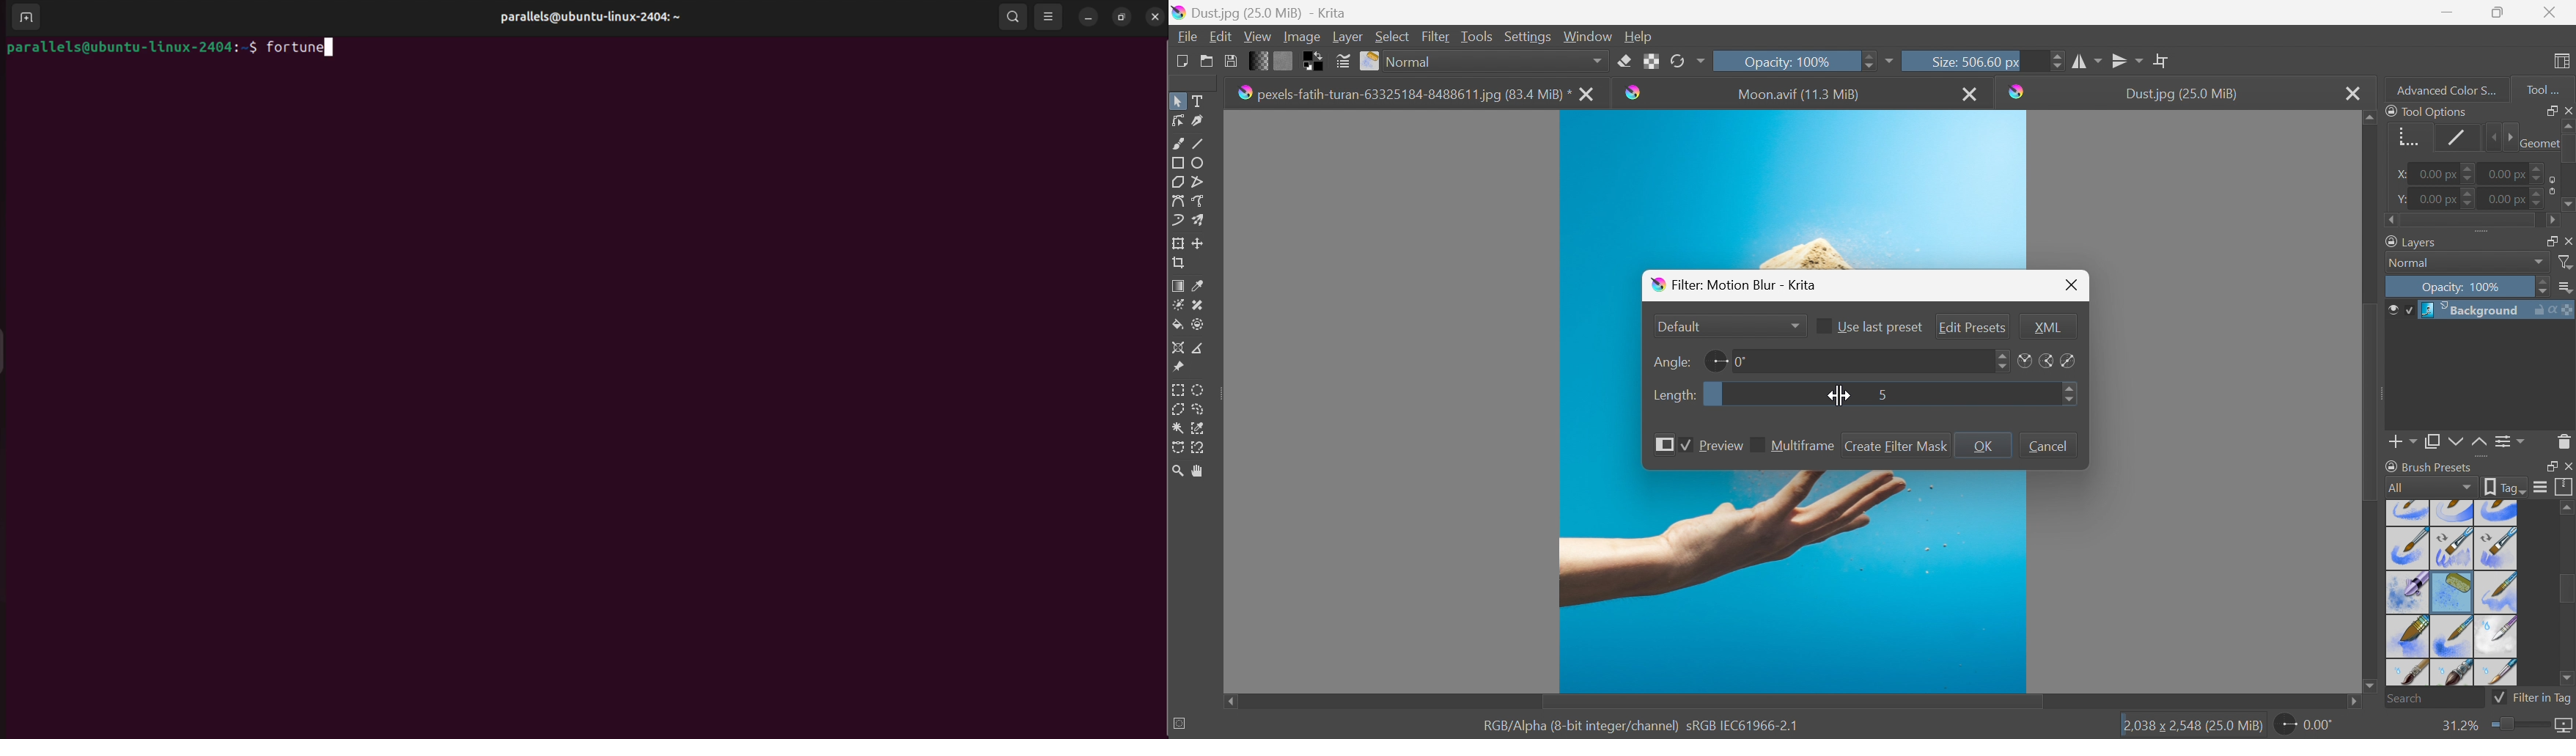 The image size is (2576, 756). What do you see at coordinates (2047, 445) in the screenshot?
I see `Cancel` at bounding box center [2047, 445].